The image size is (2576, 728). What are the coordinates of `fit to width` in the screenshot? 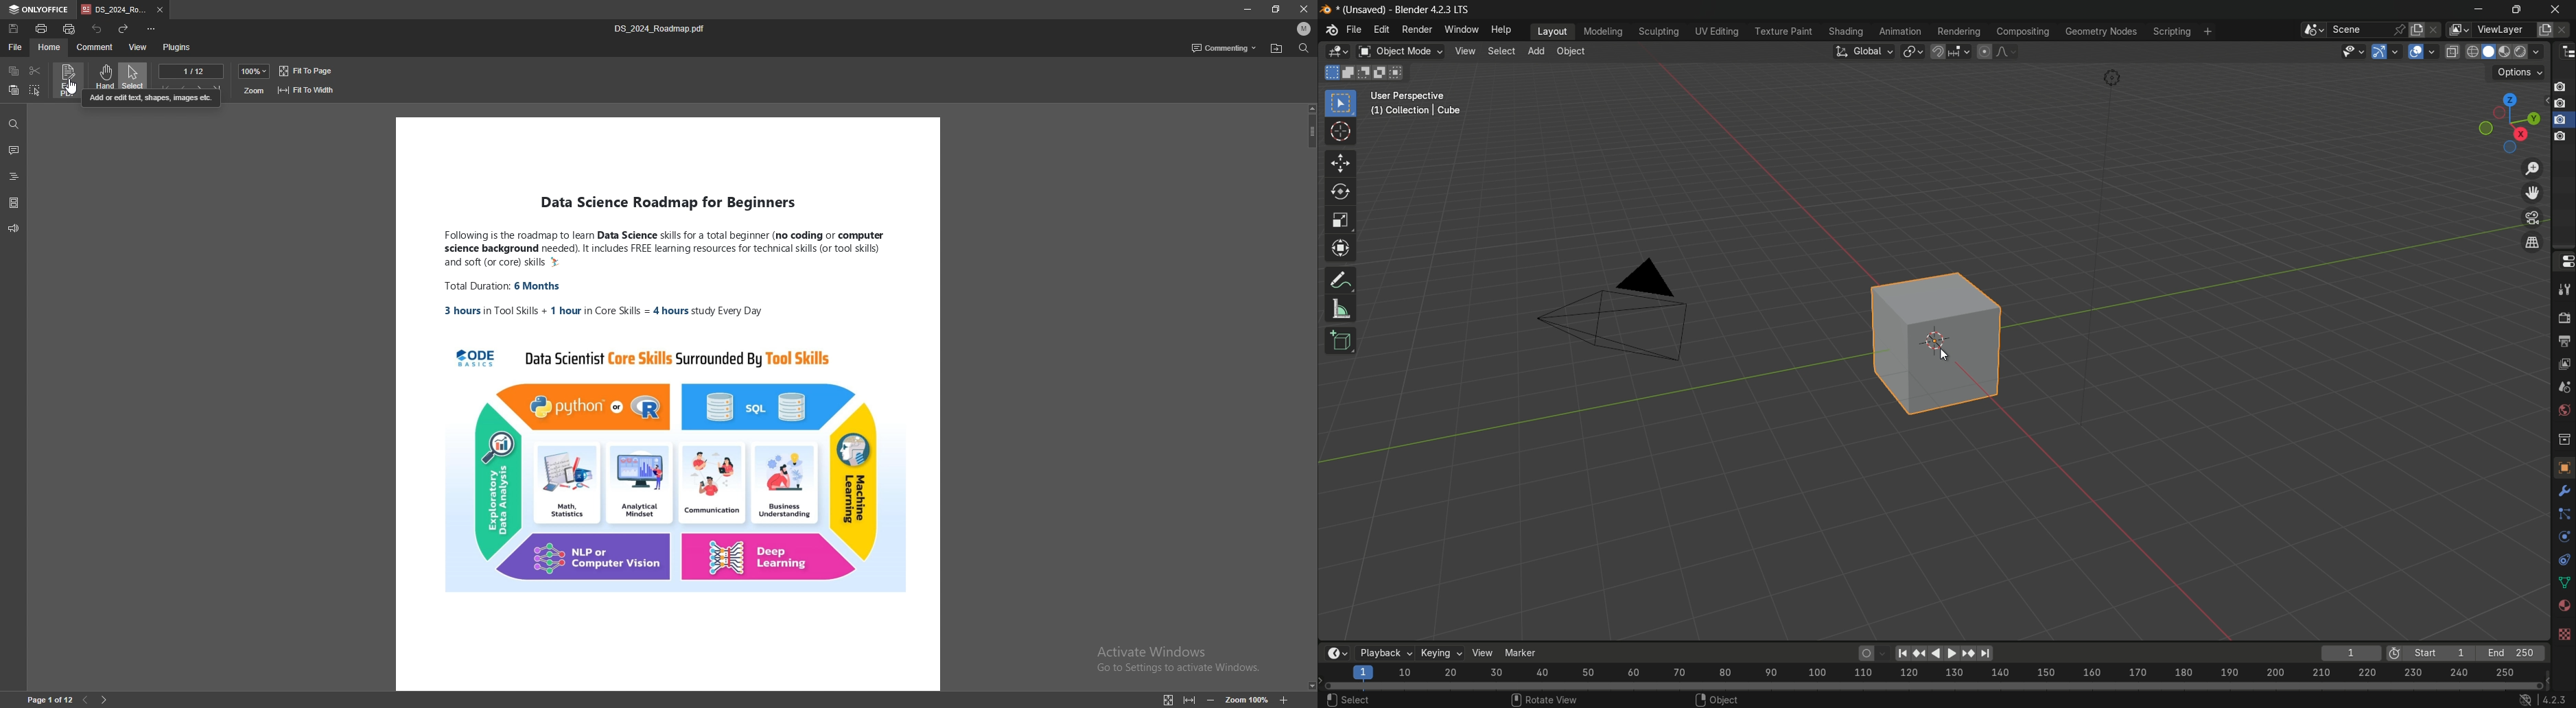 It's located at (307, 90).